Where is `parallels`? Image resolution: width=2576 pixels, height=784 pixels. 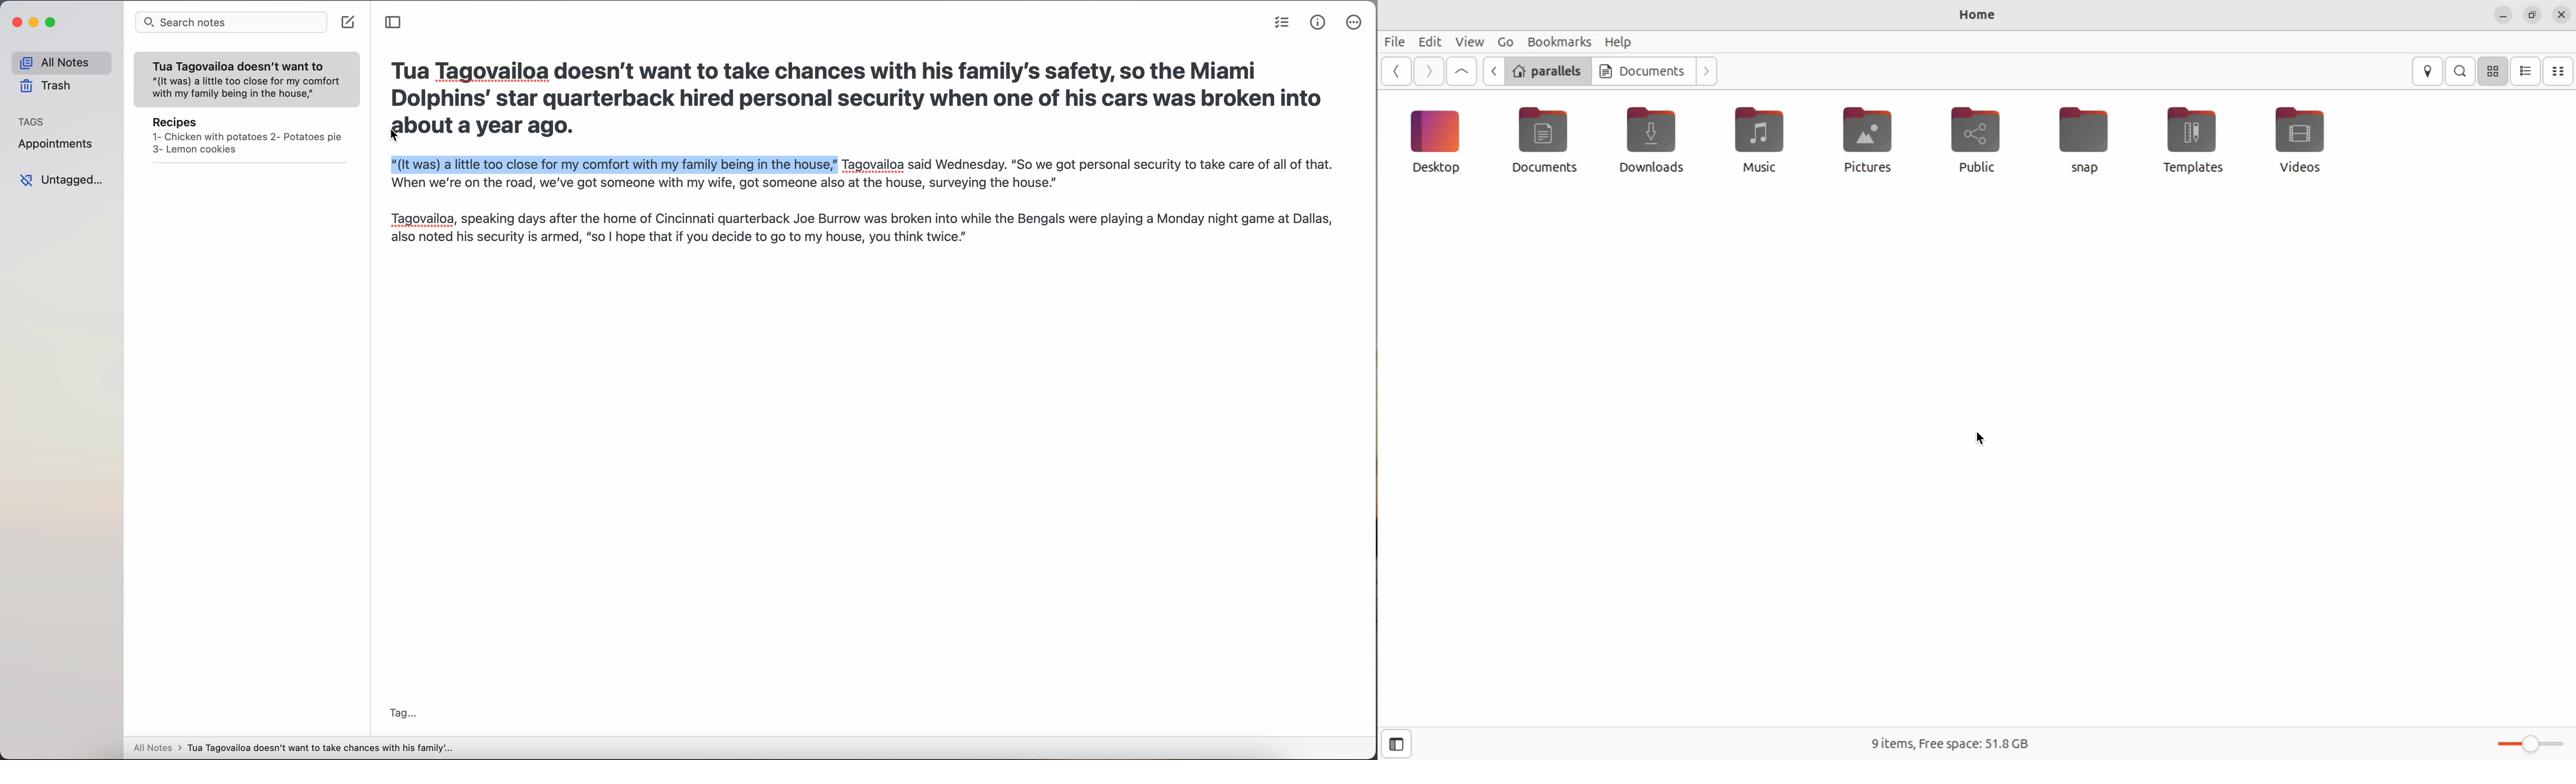 parallels is located at coordinates (1549, 71).